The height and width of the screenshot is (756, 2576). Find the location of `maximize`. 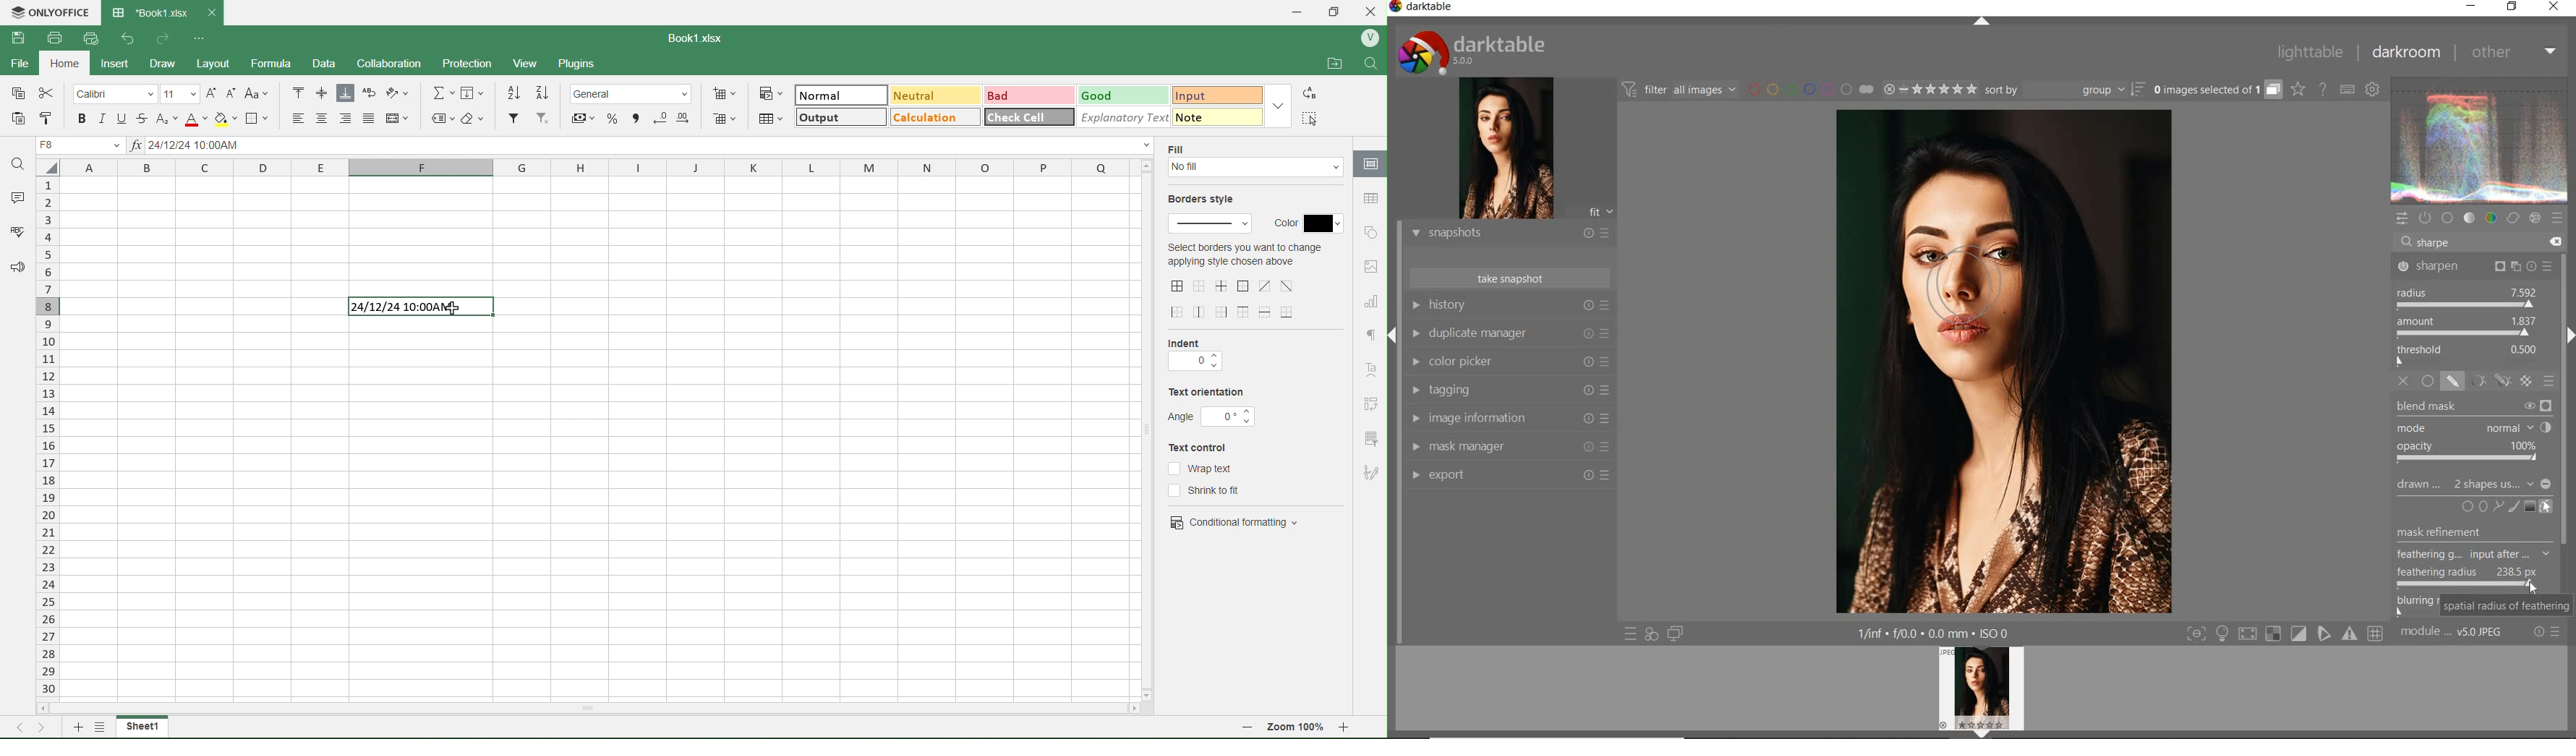

maximize is located at coordinates (1339, 10).